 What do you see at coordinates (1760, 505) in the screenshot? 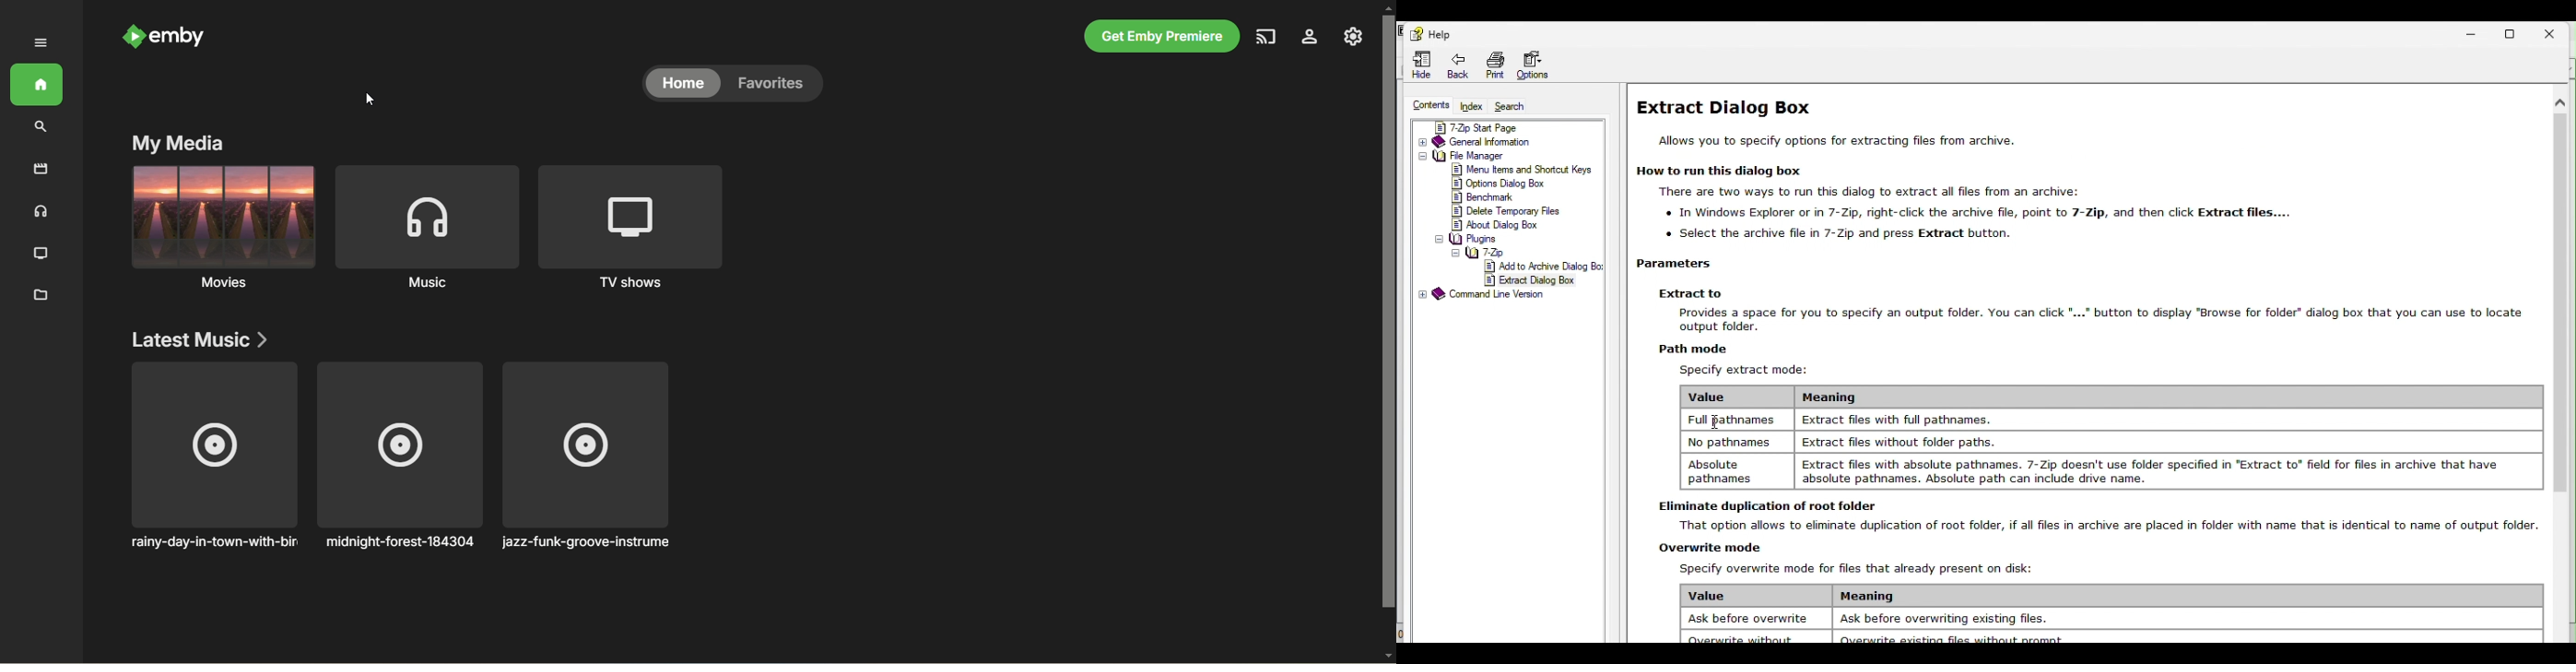
I see `eliminate` at bounding box center [1760, 505].